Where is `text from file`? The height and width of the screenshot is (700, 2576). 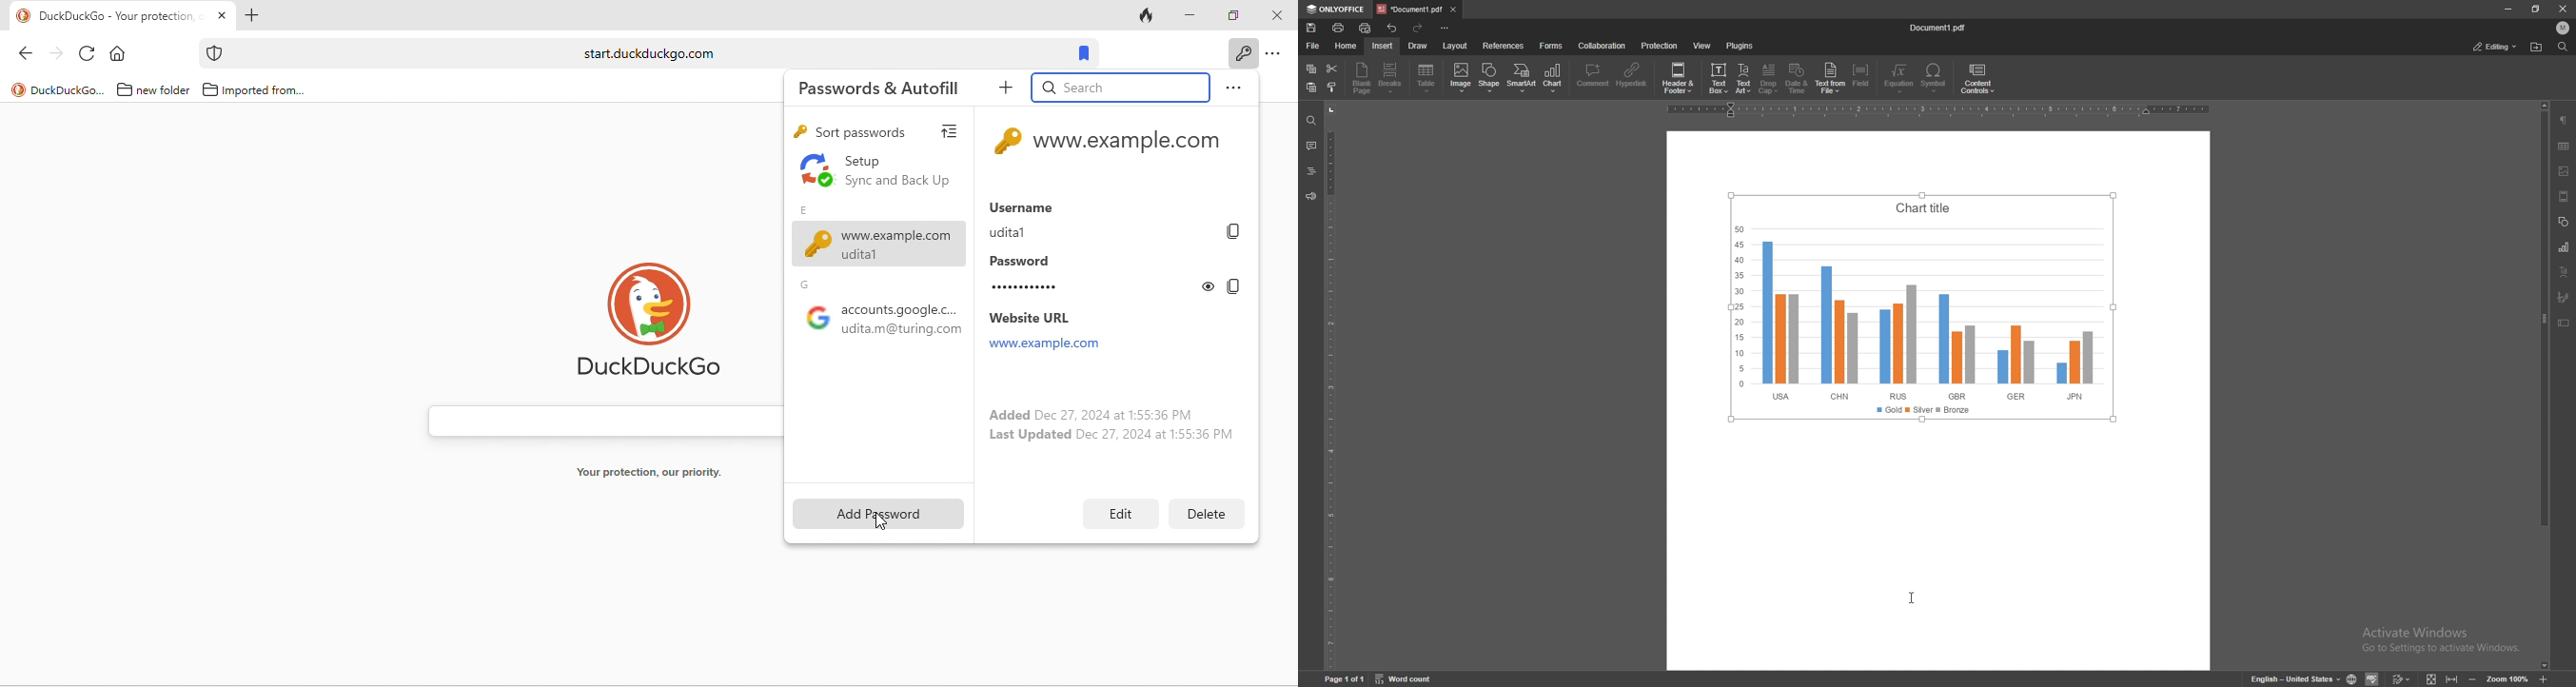
text from file is located at coordinates (1832, 78).